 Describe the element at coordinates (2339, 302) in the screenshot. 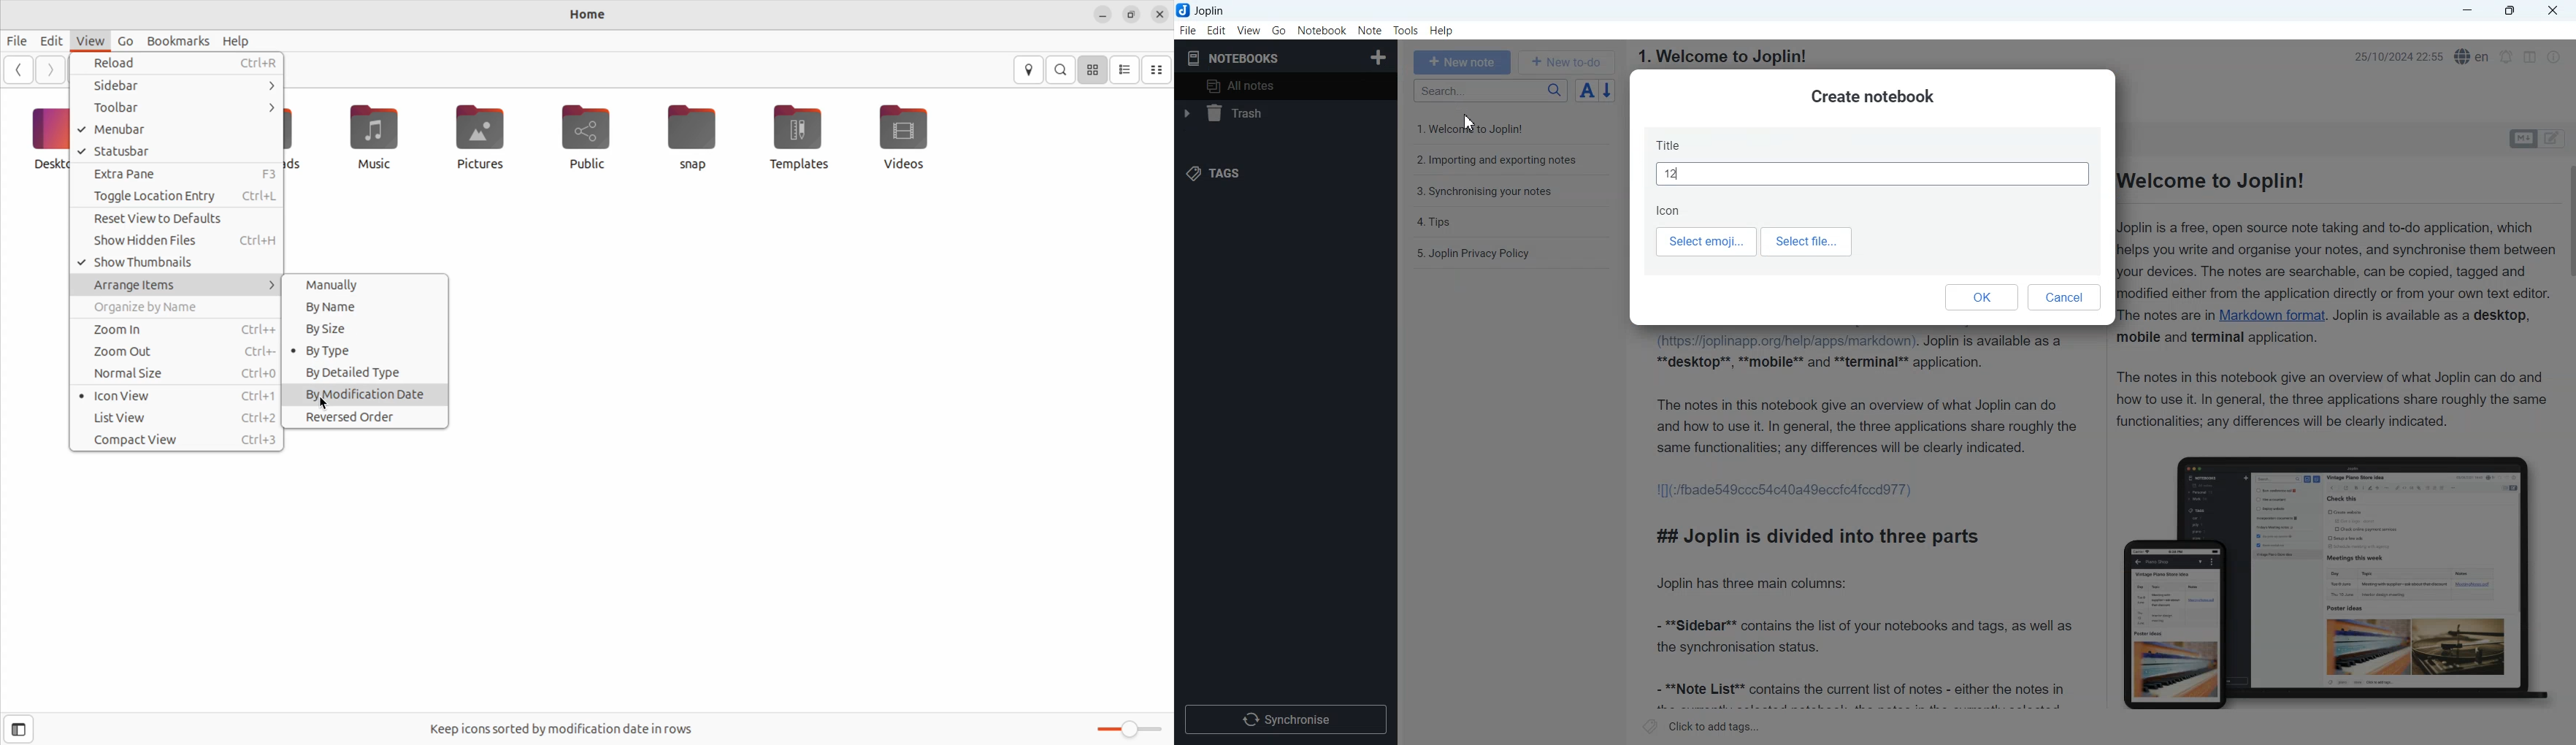

I see `Welcome to Joplin!

Joplin is a free, open source note taking and to-do application, which
helps you write and organise your notes, and synchronise them between
your devices. The notes are searchable, can be copied, tagged and
modified either from the application directly or from your own text editor.
The notes are in Markdown format. Joplin is available as a desktop,
mobile and terminal application.

The notes in this notebook give an overview of what Joplin can do and
how to use it. In general, the three applications share roughly the same
functionalities; any differences will be clearly indicated.` at that location.